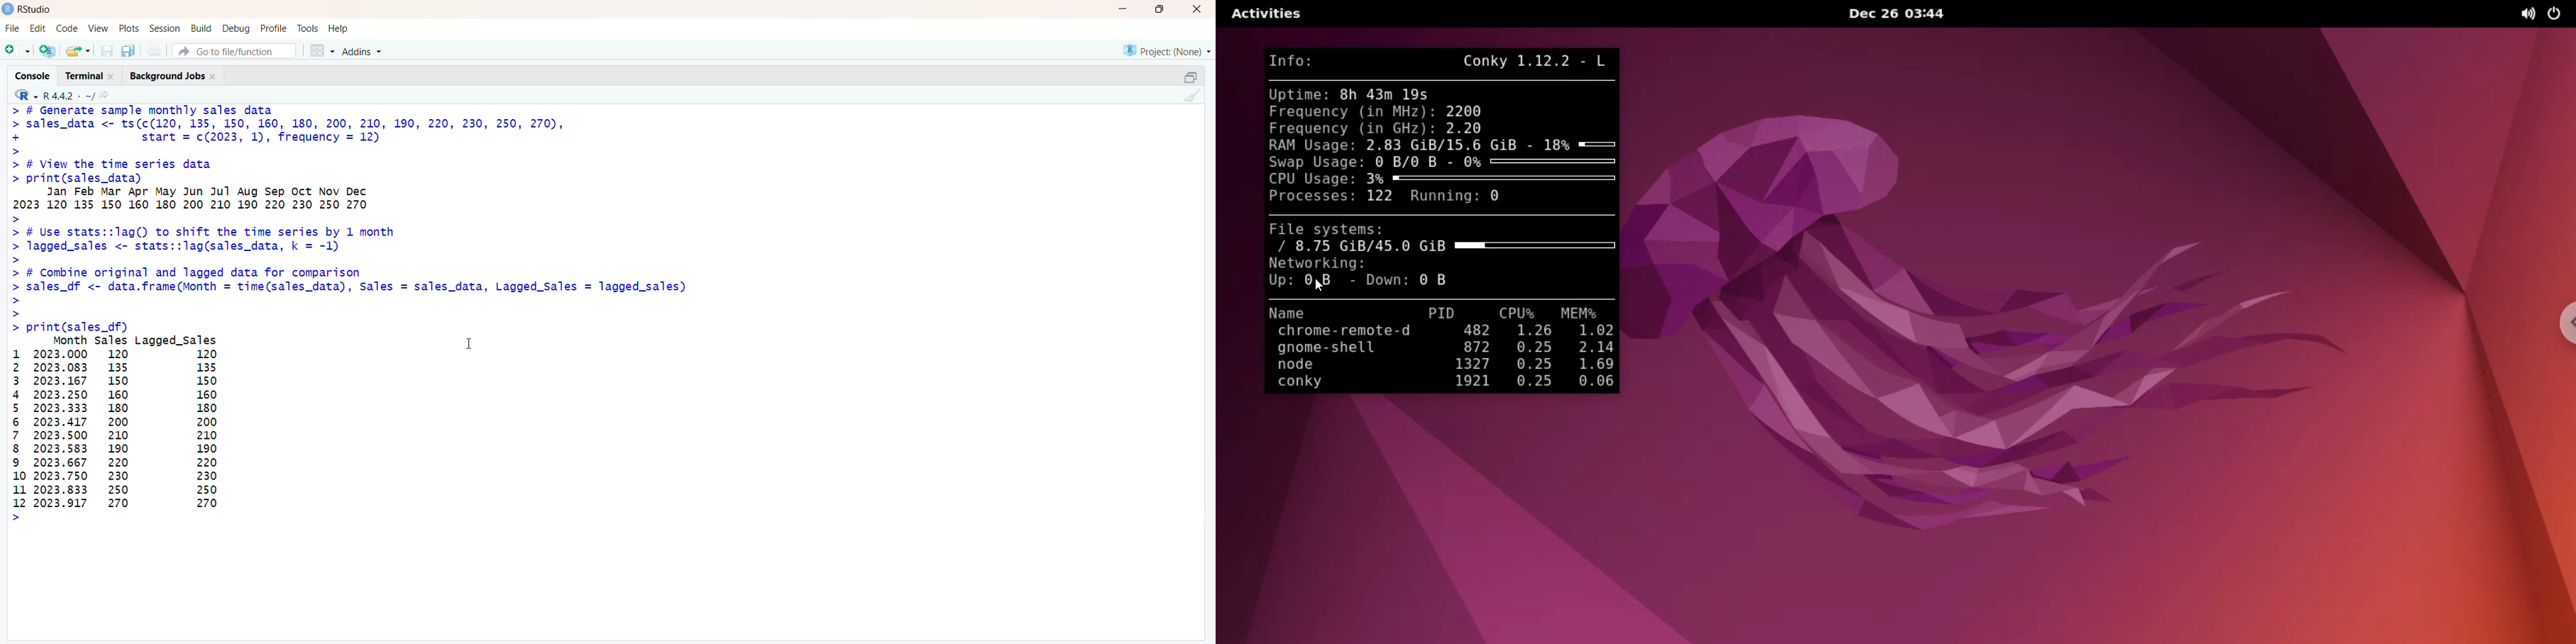 The height and width of the screenshot is (644, 2576). I want to click on console, so click(33, 76).